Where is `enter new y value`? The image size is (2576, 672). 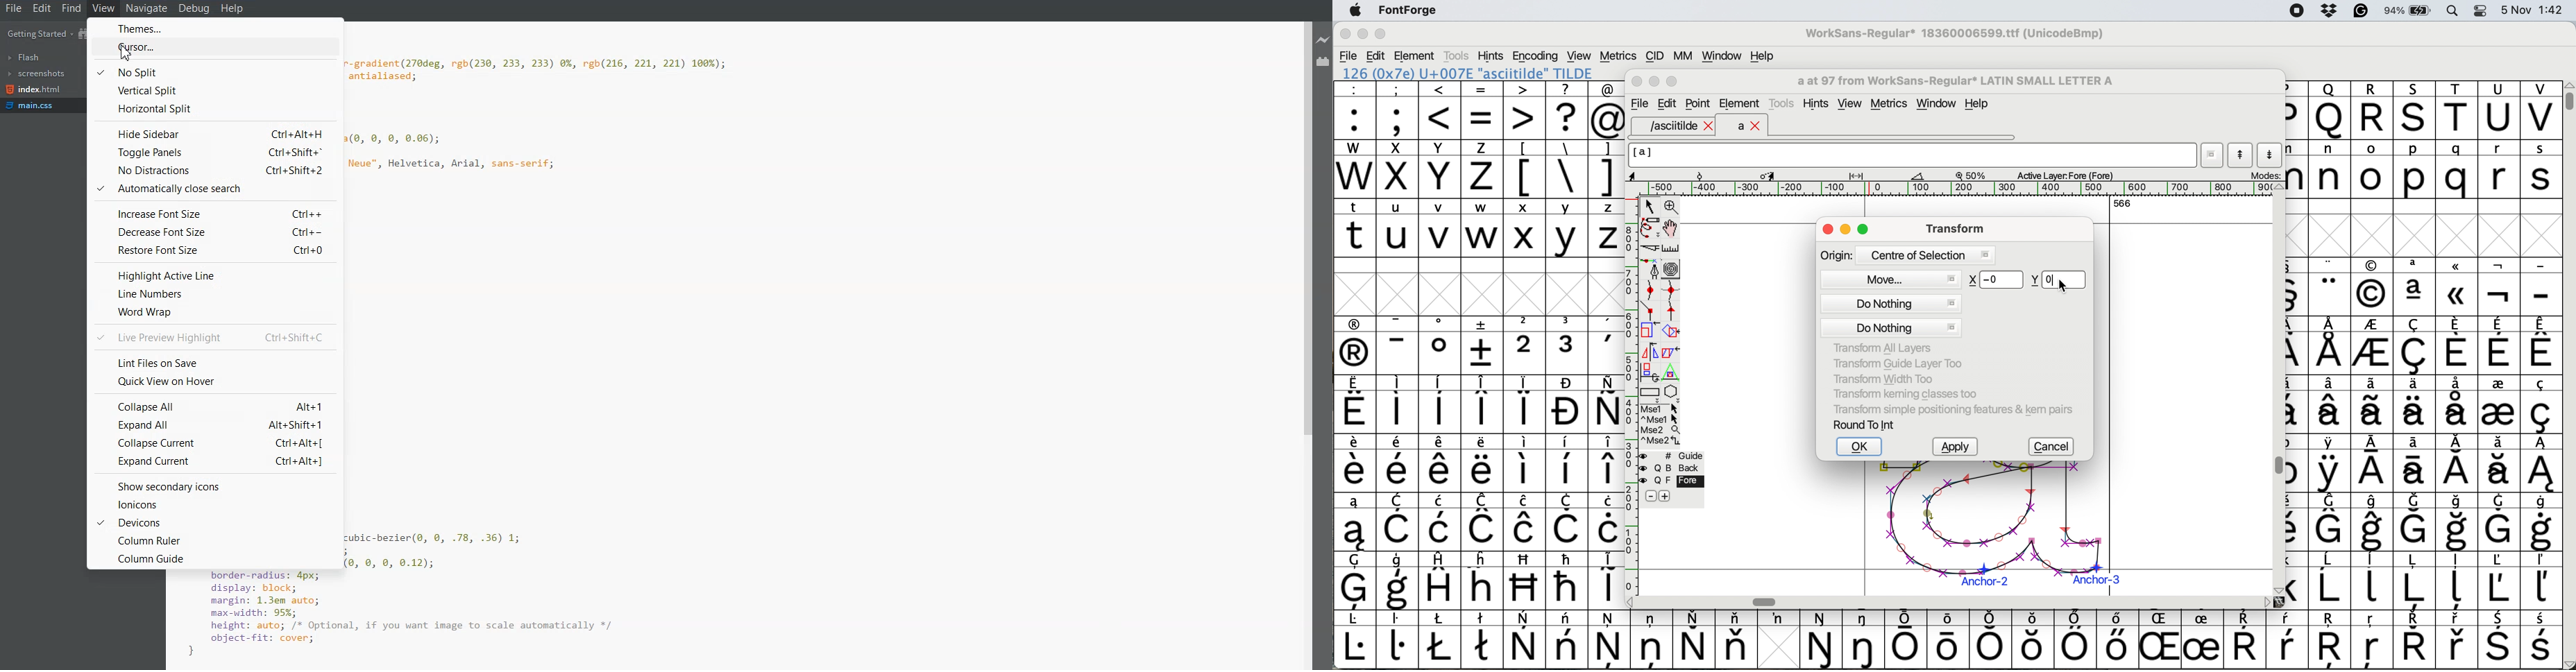 enter new y value is located at coordinates (2058, 278).